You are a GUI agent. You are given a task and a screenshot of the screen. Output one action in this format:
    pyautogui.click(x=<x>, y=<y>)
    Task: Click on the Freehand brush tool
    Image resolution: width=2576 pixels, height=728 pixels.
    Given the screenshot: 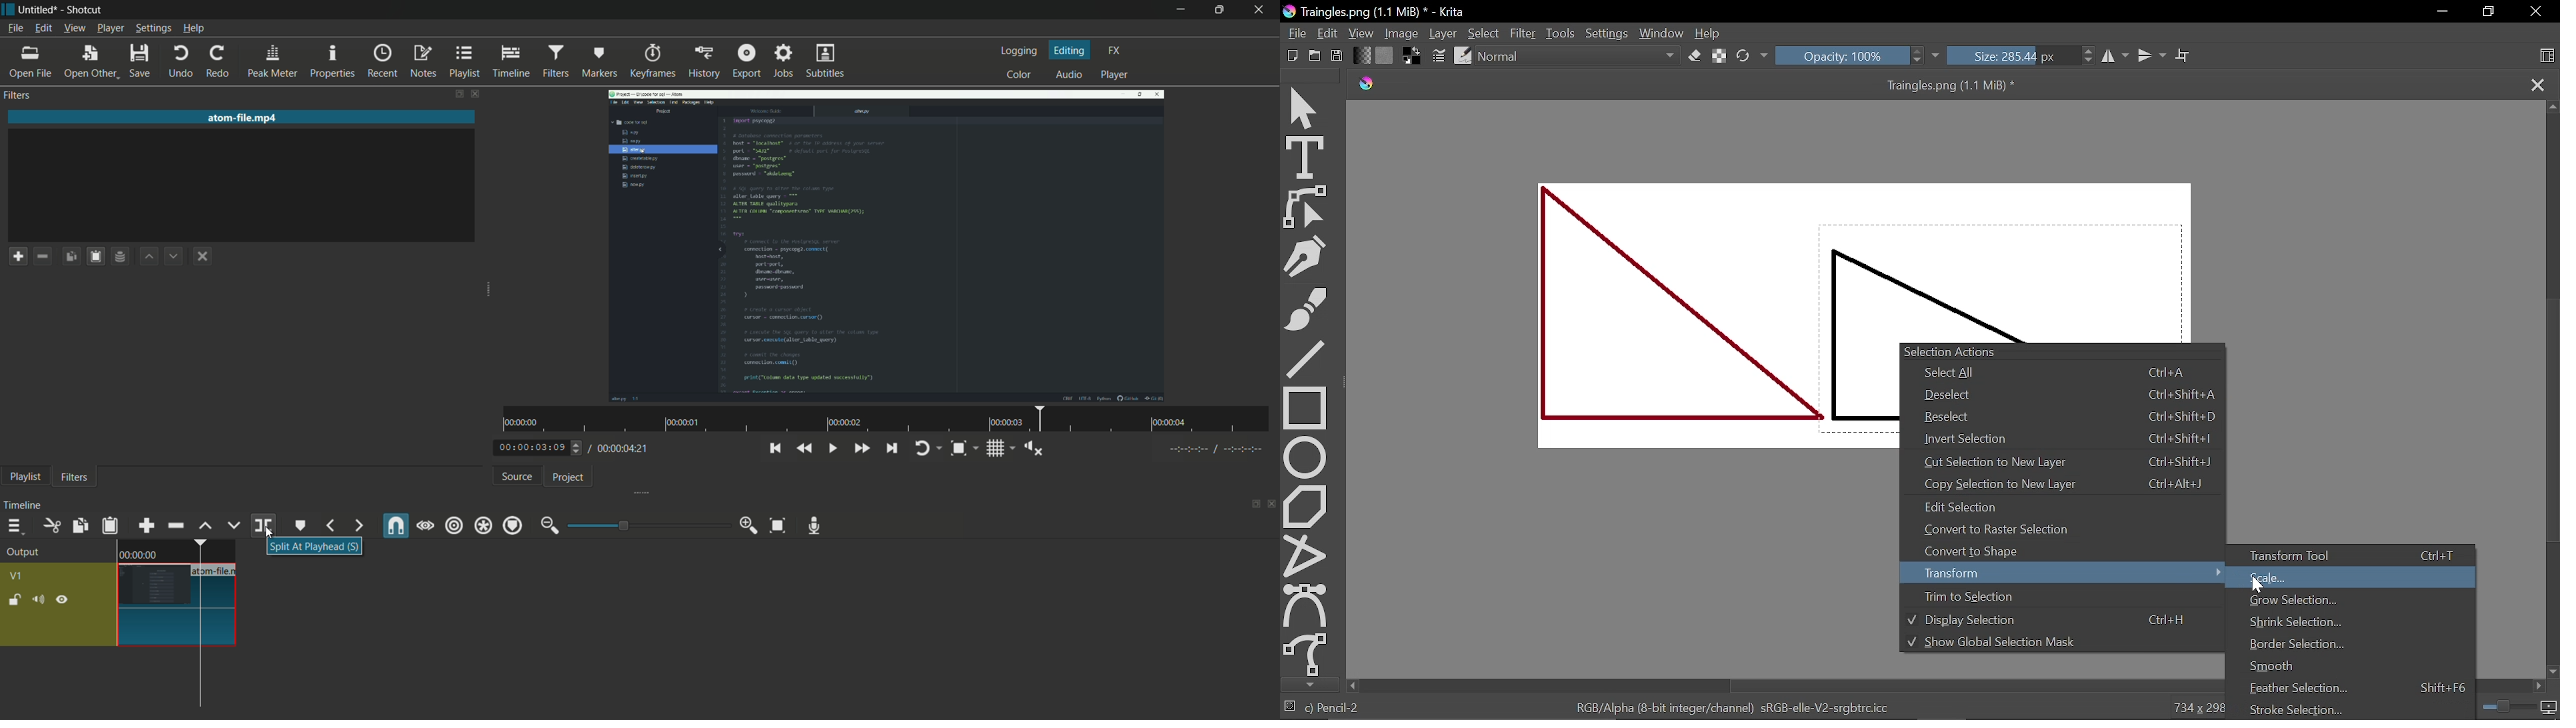 What is the action you would take?
    pyautogui.click(x=1306, y=305)
    